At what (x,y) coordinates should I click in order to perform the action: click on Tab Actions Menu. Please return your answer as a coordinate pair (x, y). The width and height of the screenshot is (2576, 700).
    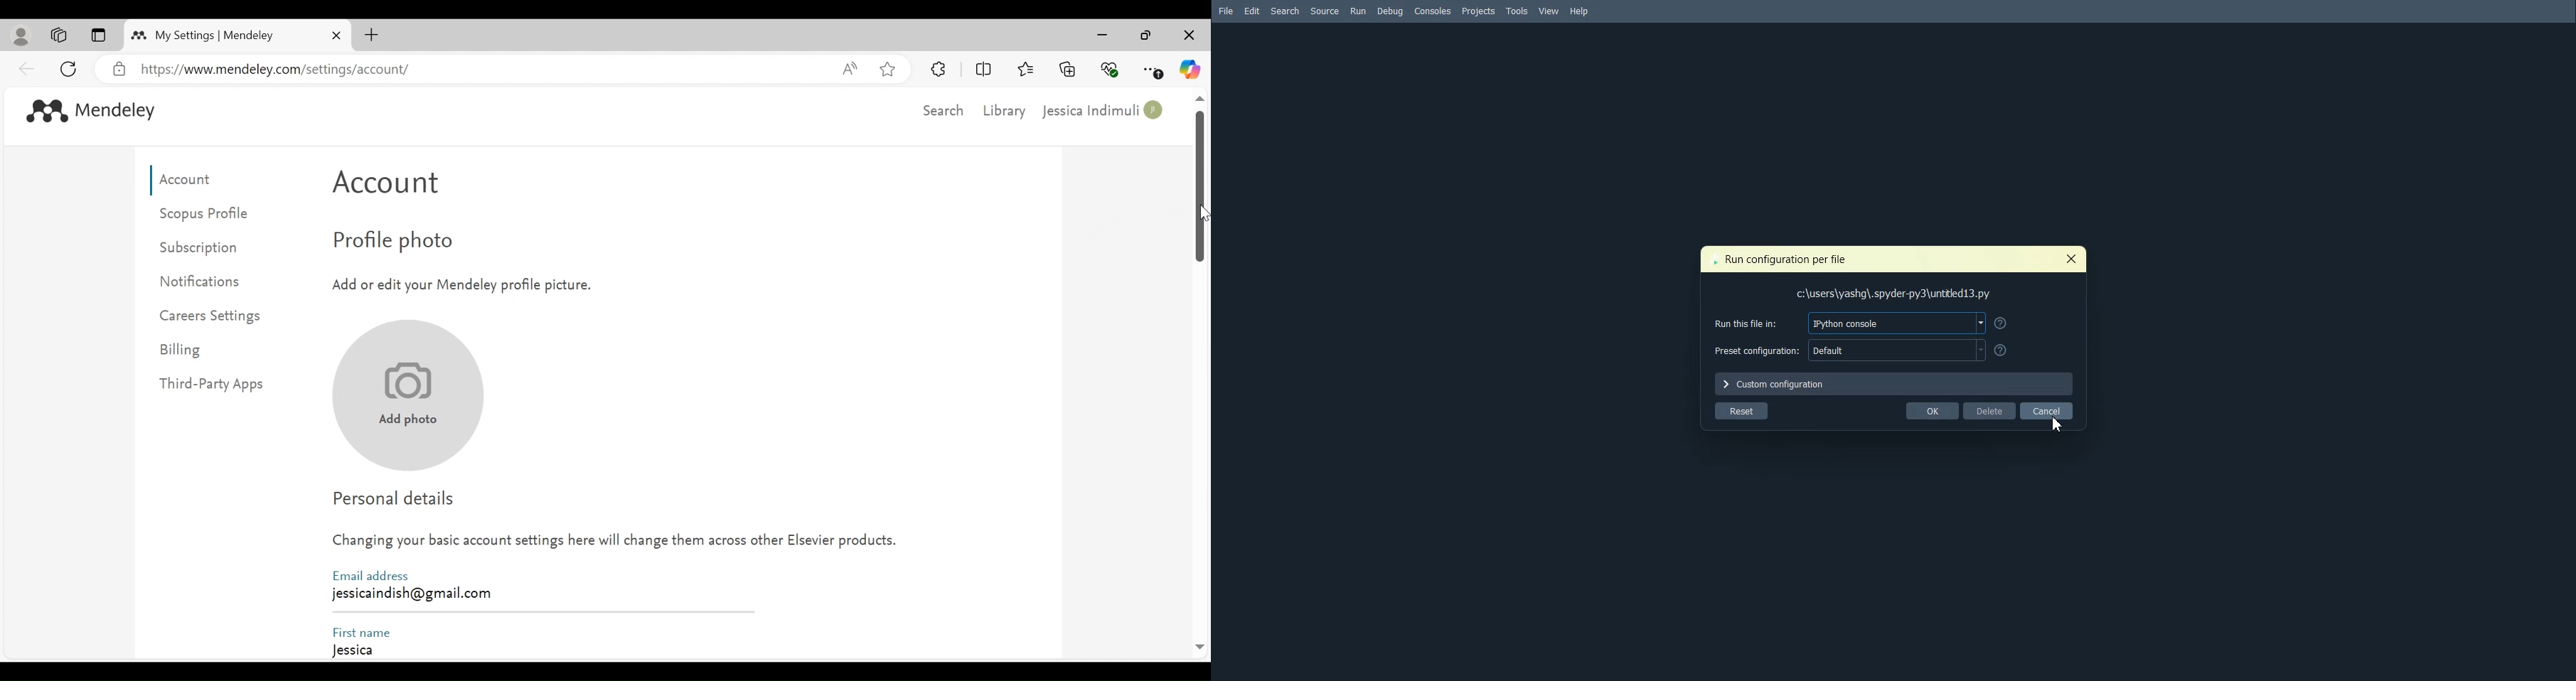
    Looking at the image, I should click on (98, 36).